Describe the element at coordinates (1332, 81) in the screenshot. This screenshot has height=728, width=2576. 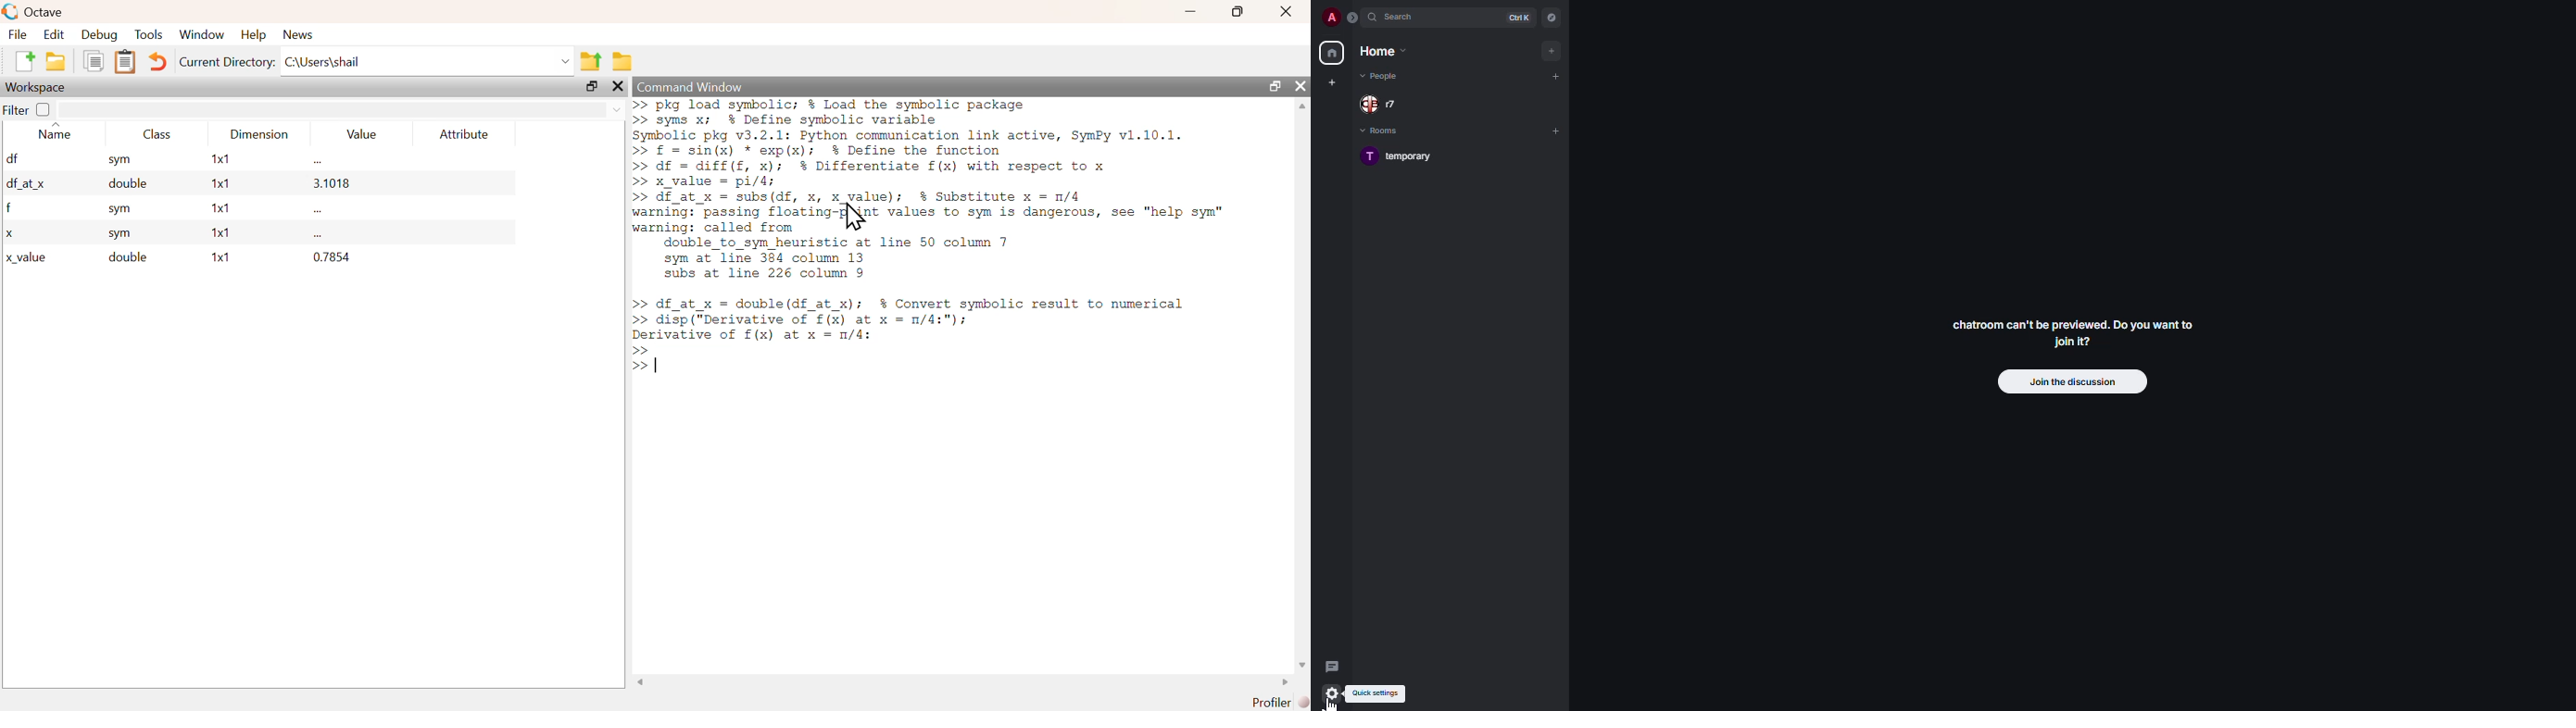
I see `create new space` at that location.